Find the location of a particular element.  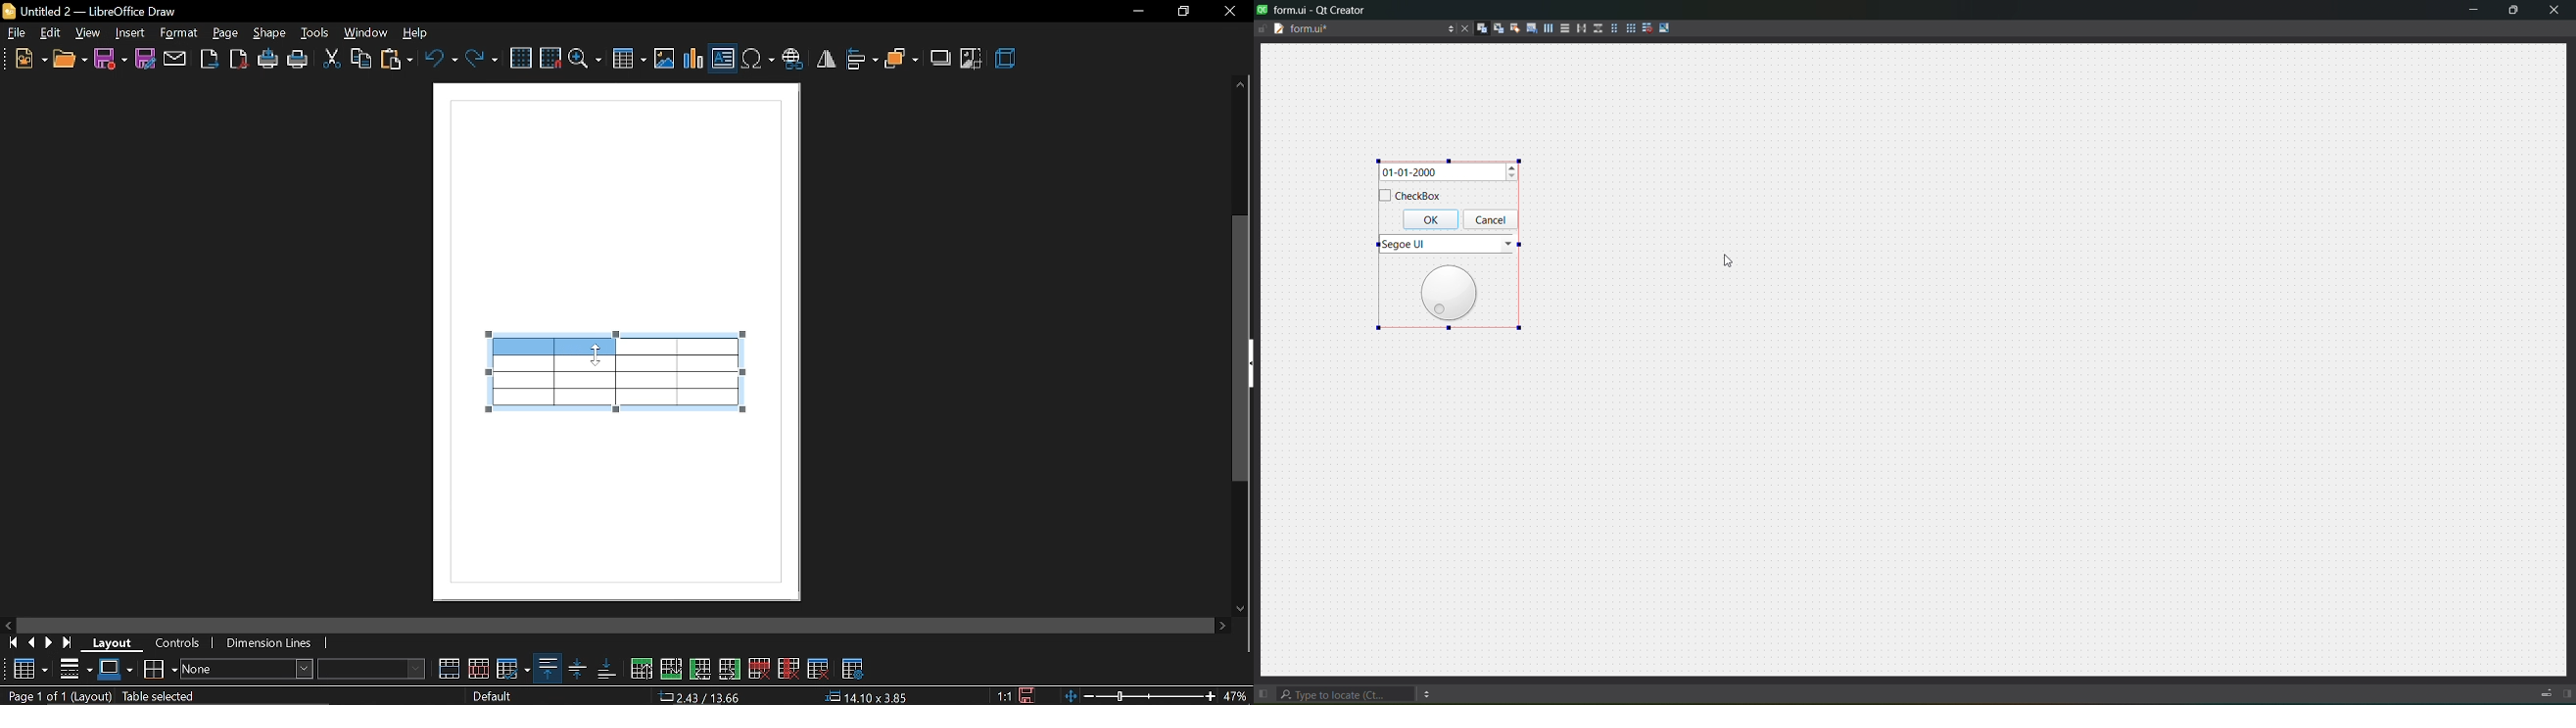

print is located at coordinates (299, 61).